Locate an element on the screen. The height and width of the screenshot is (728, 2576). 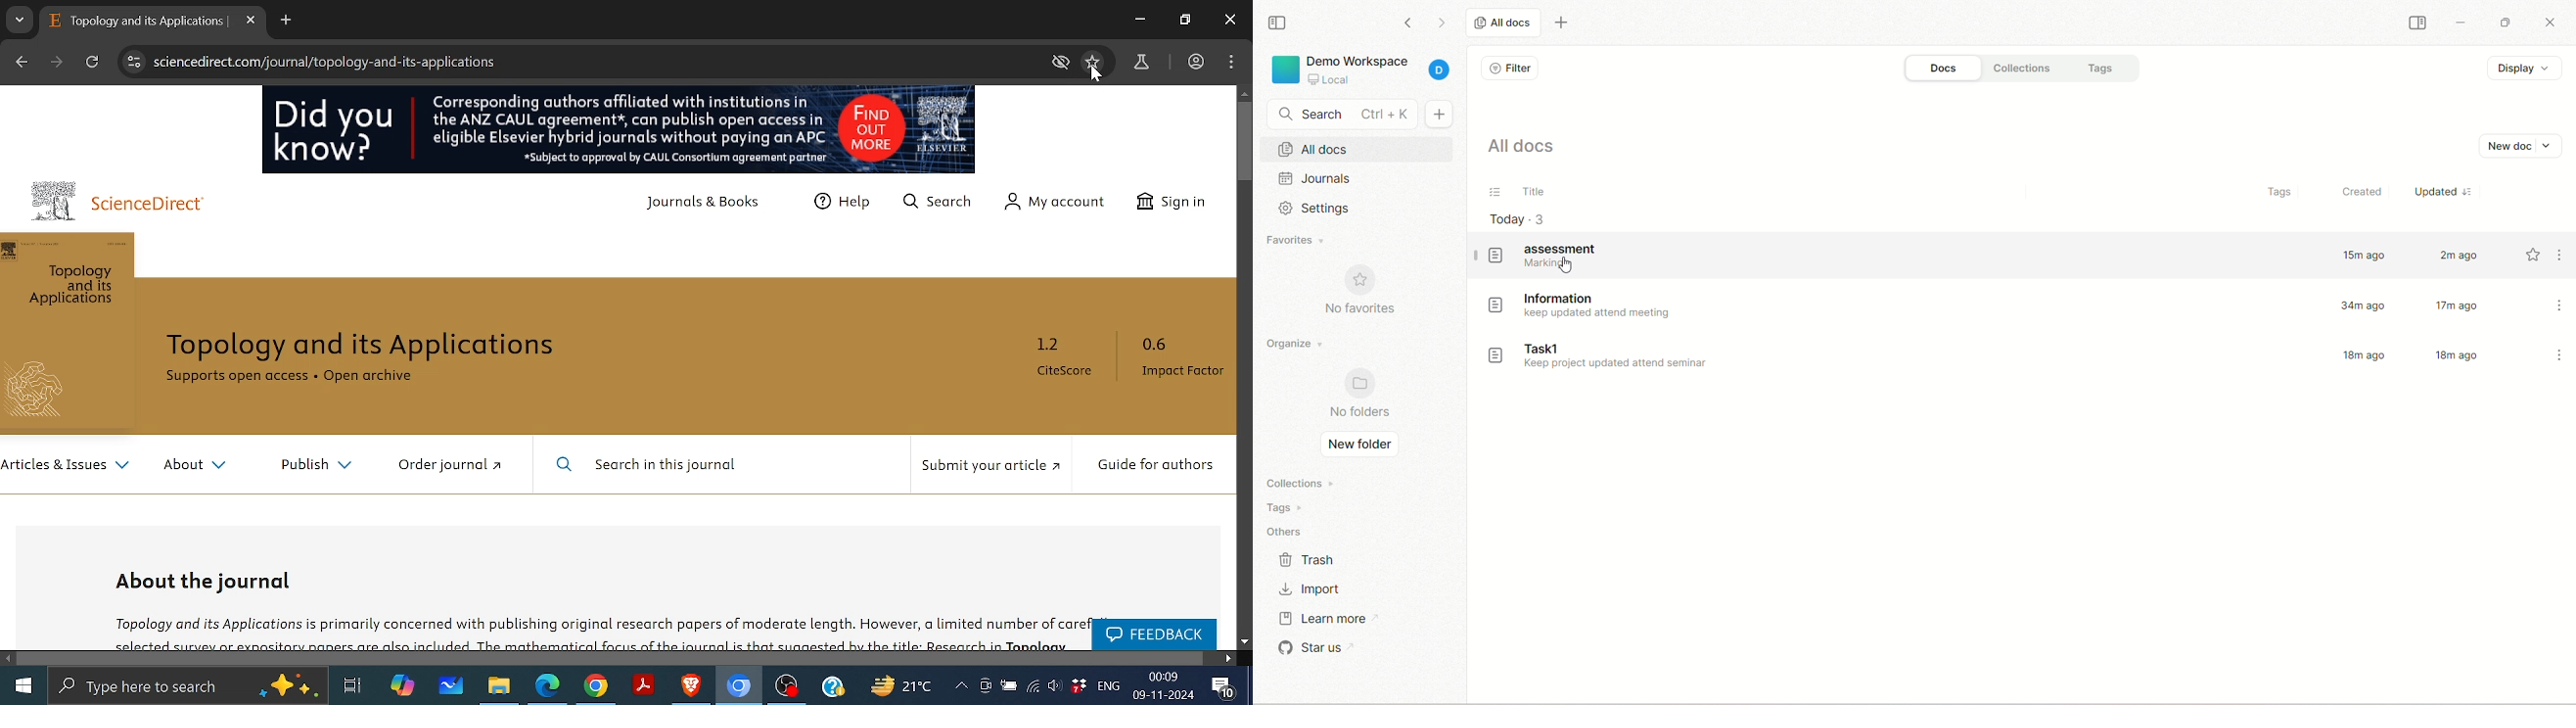
search in this journal is located at coordinates (649, 466).